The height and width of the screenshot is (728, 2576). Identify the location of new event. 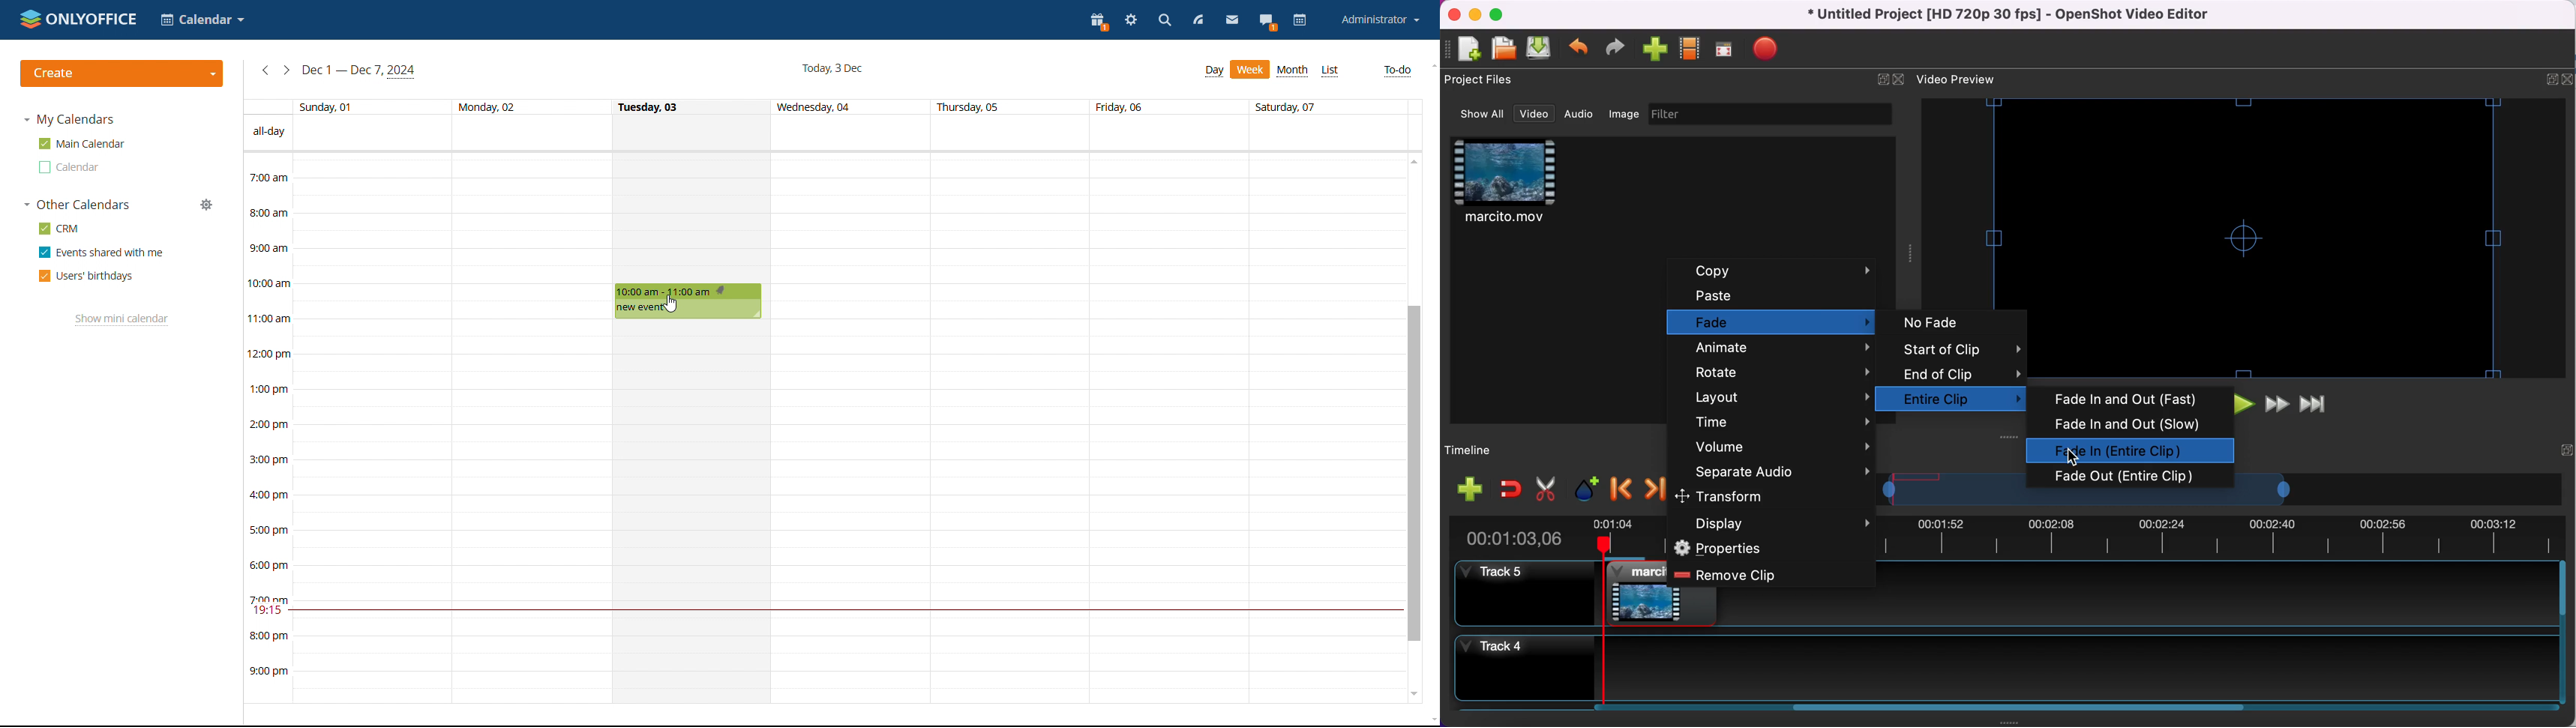
(639, 308).